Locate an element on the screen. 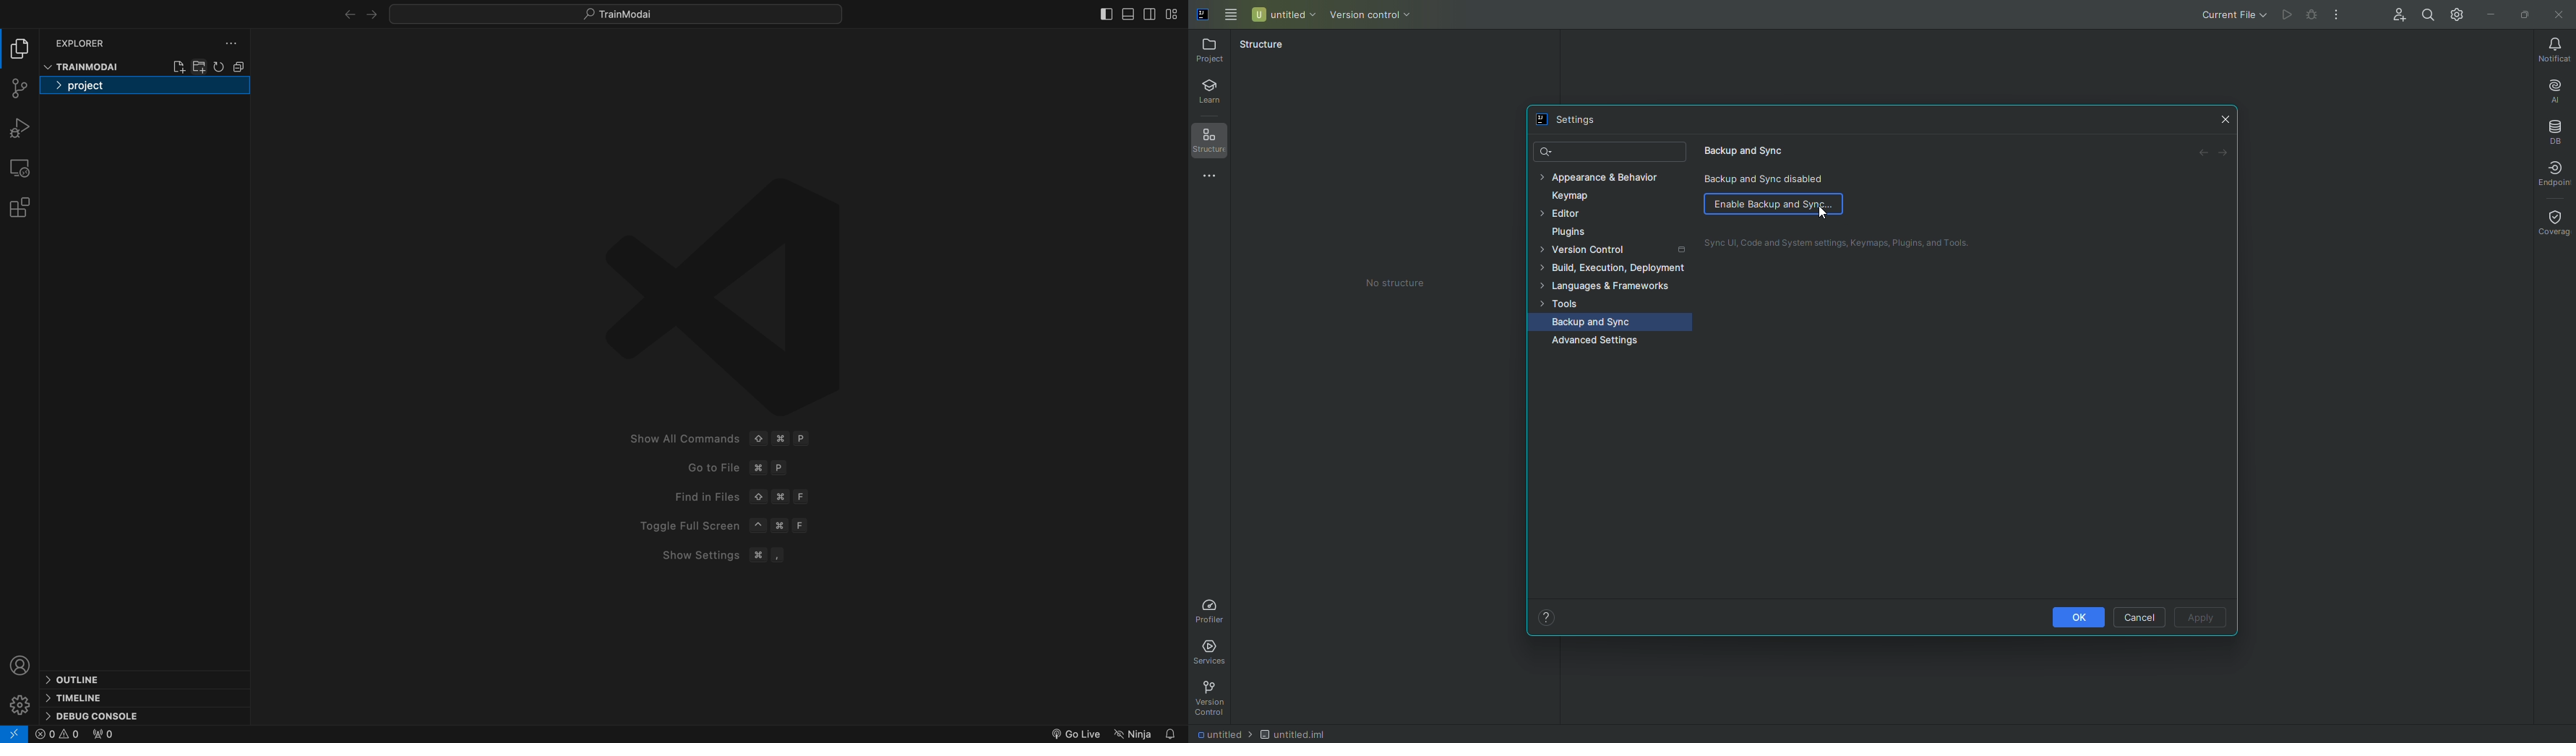  Backup and Sync is located at coordinates (1599, 322).